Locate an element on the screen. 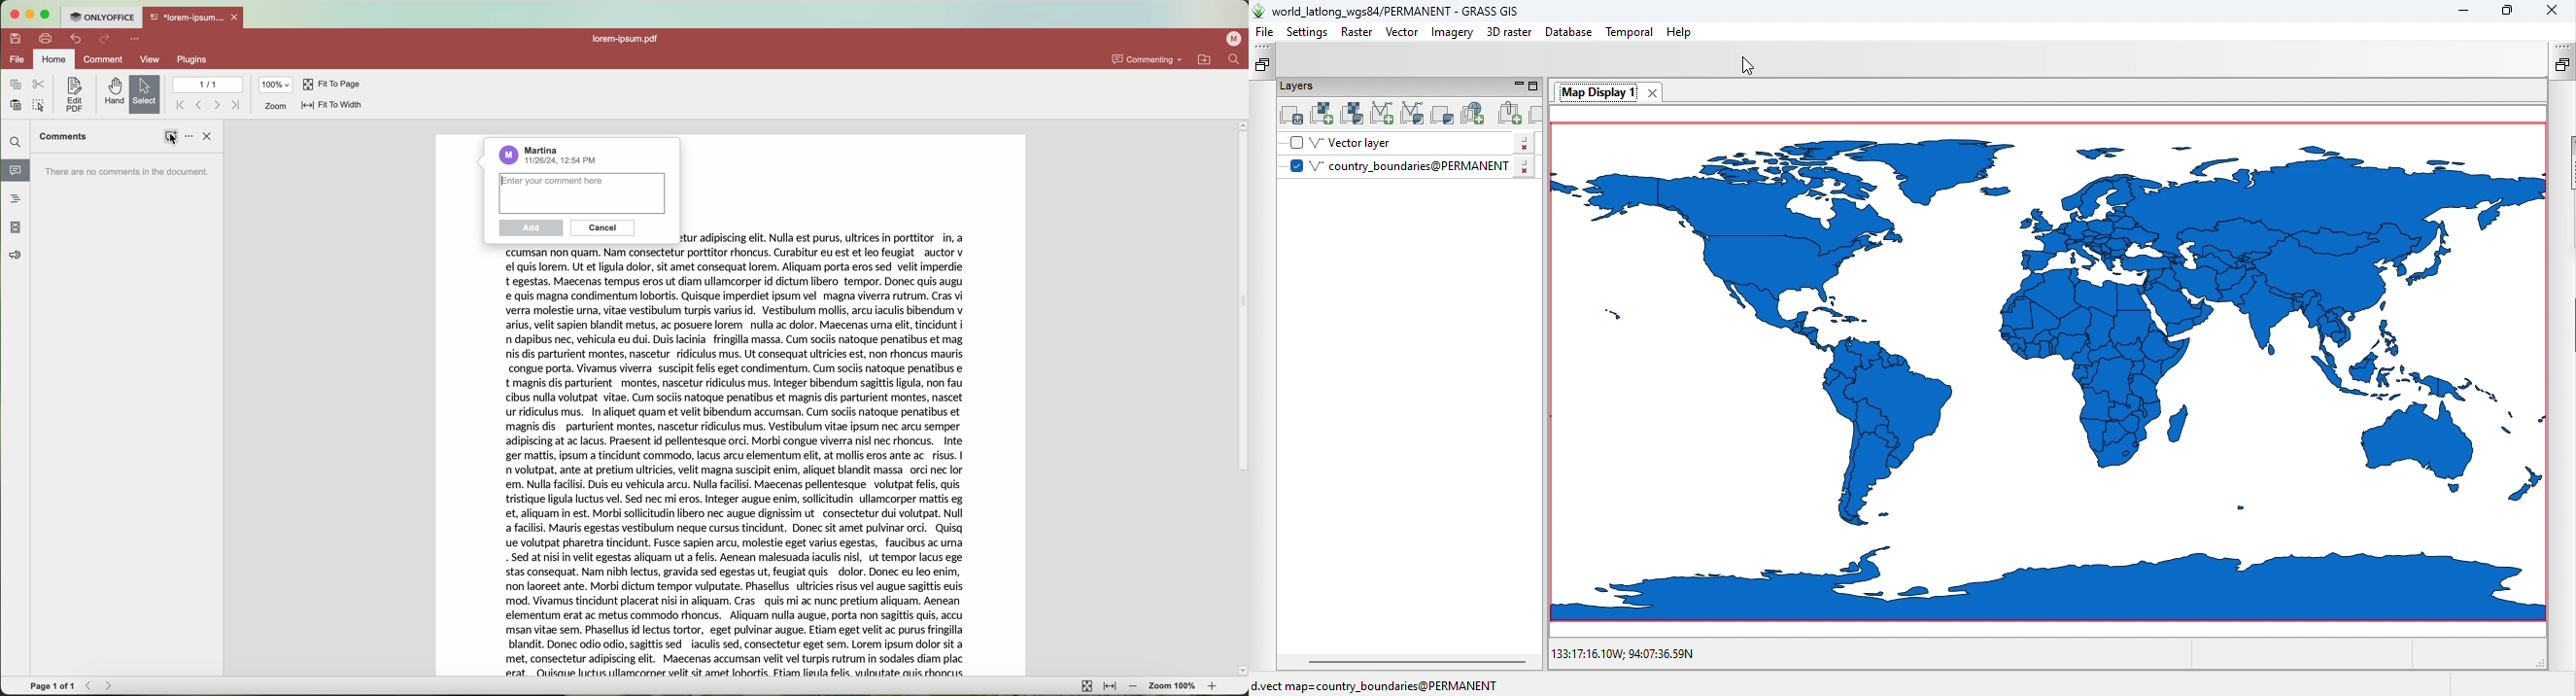  home is located at coordinates (54, 59).